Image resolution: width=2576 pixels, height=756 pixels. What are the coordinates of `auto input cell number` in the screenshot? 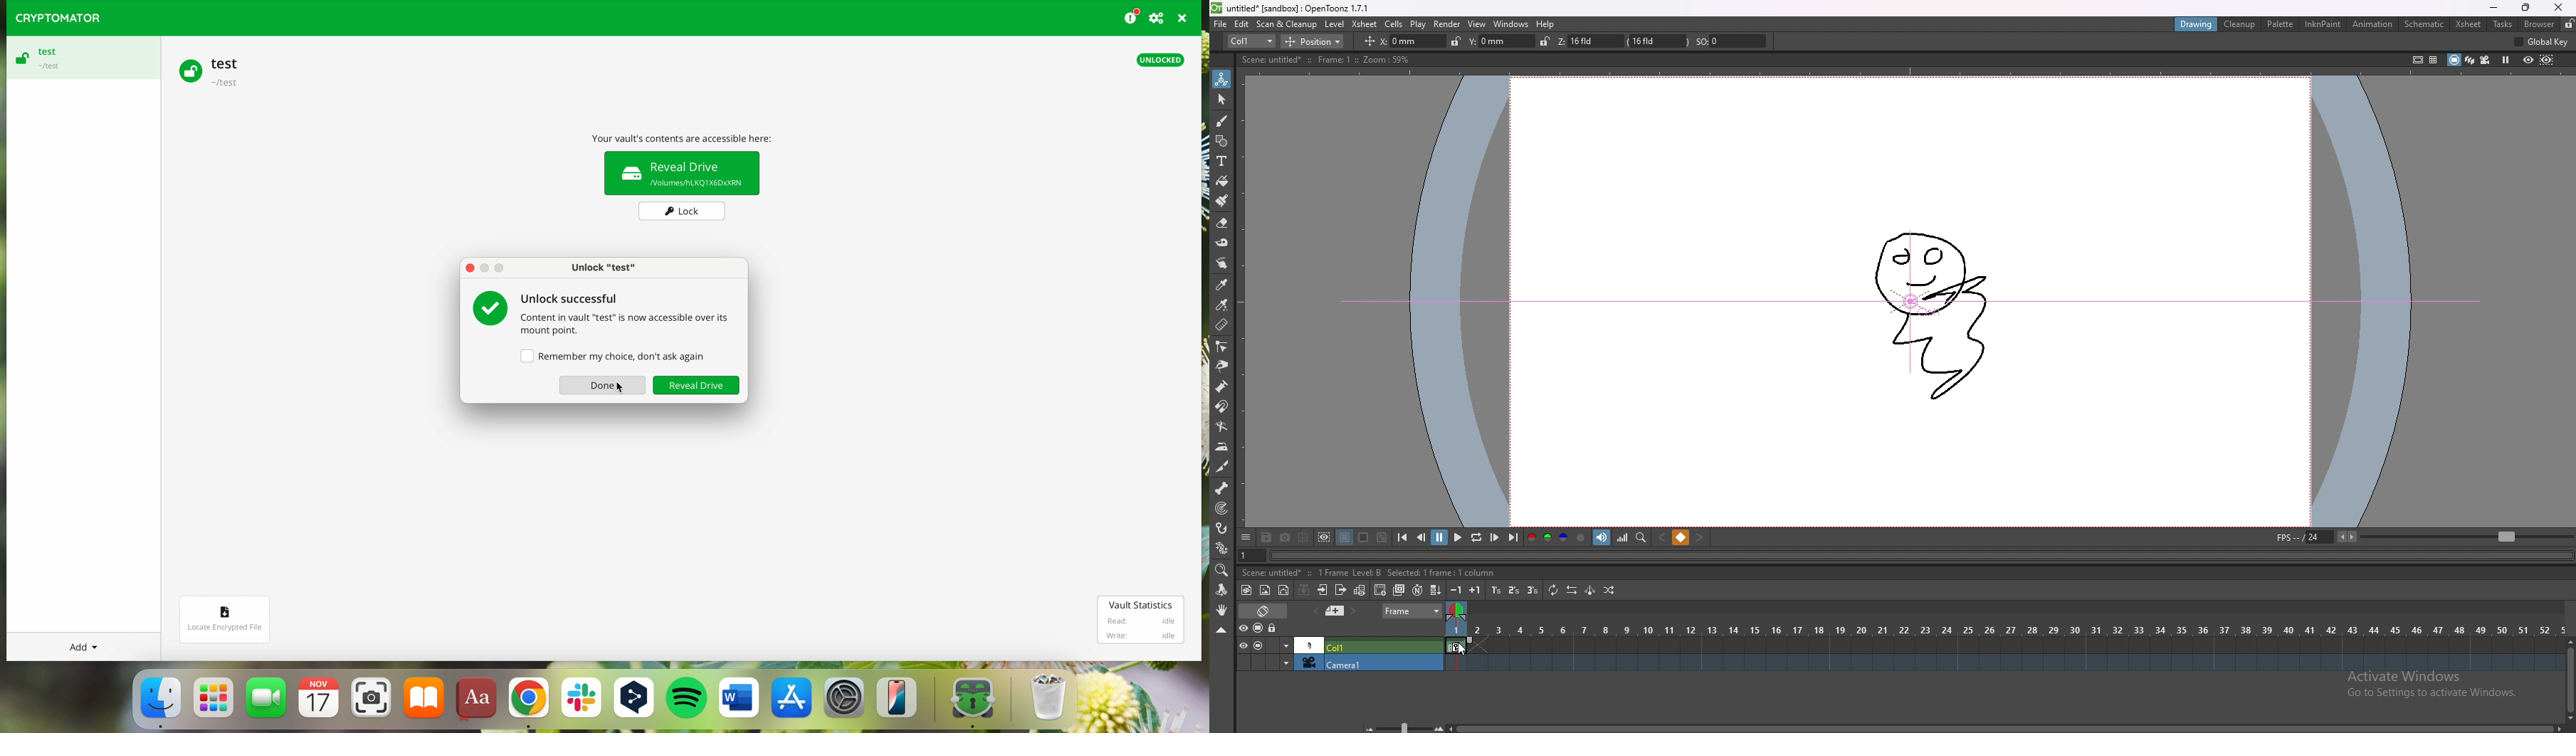 It's located at (1417, 589).